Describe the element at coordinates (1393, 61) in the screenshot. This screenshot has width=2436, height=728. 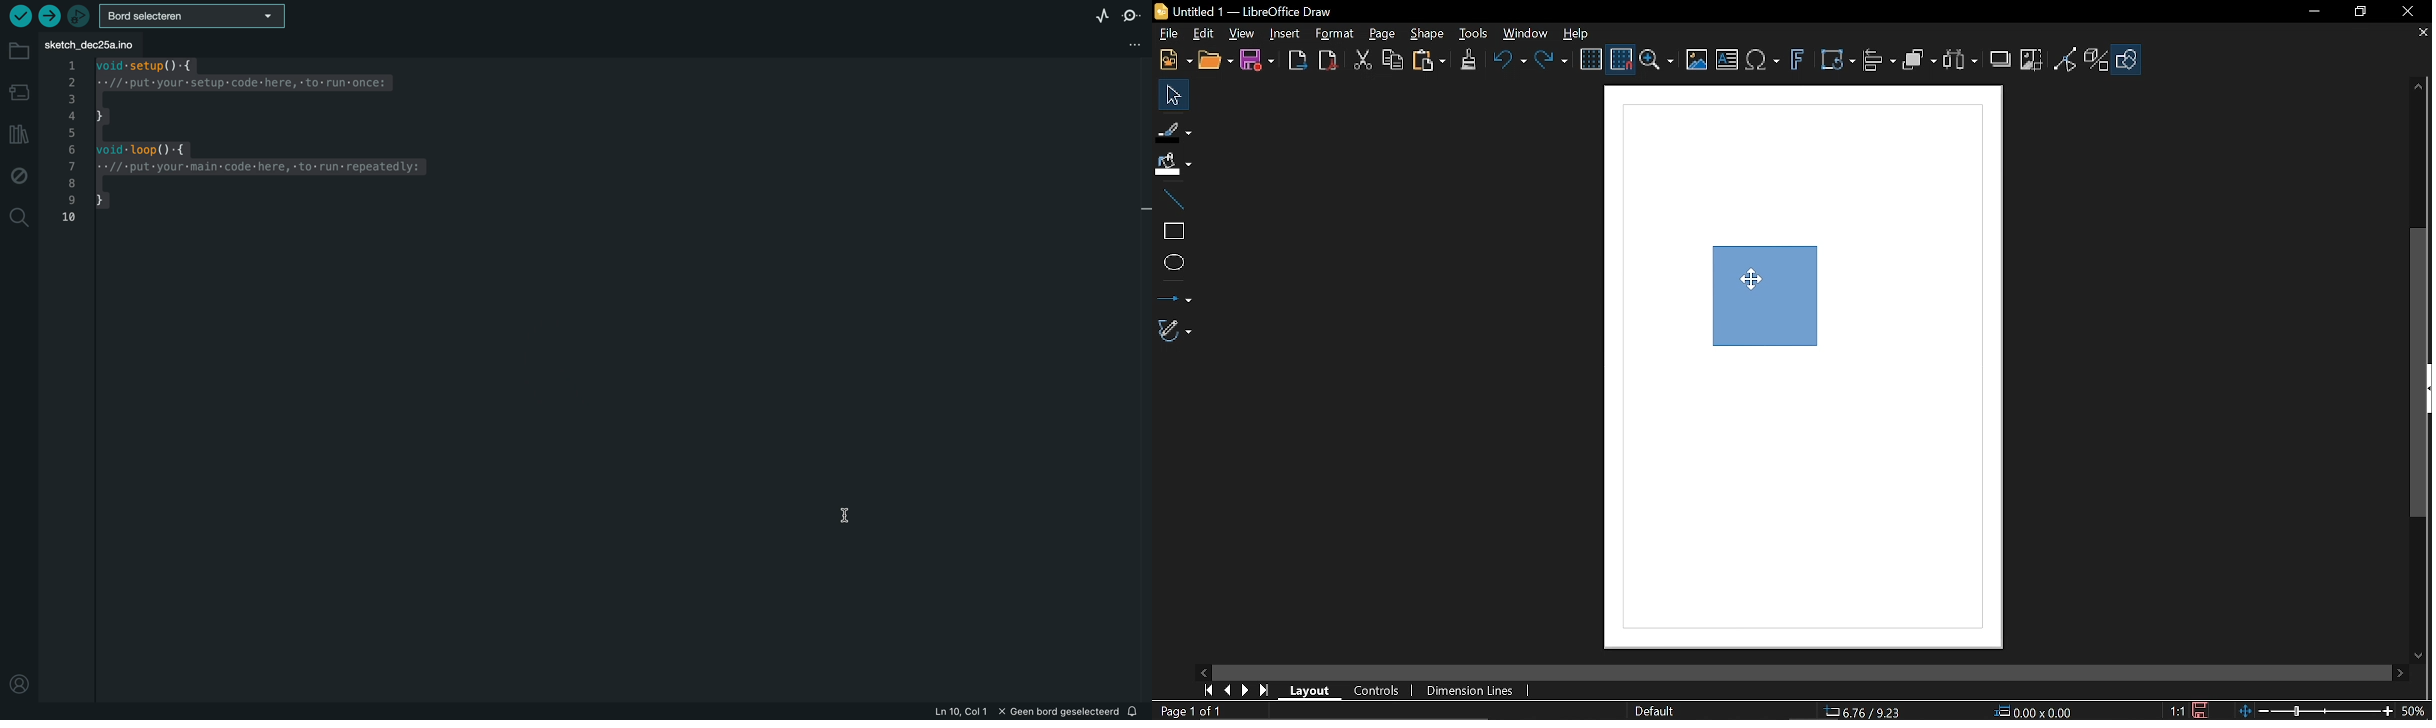
I see `Copy` at that location.